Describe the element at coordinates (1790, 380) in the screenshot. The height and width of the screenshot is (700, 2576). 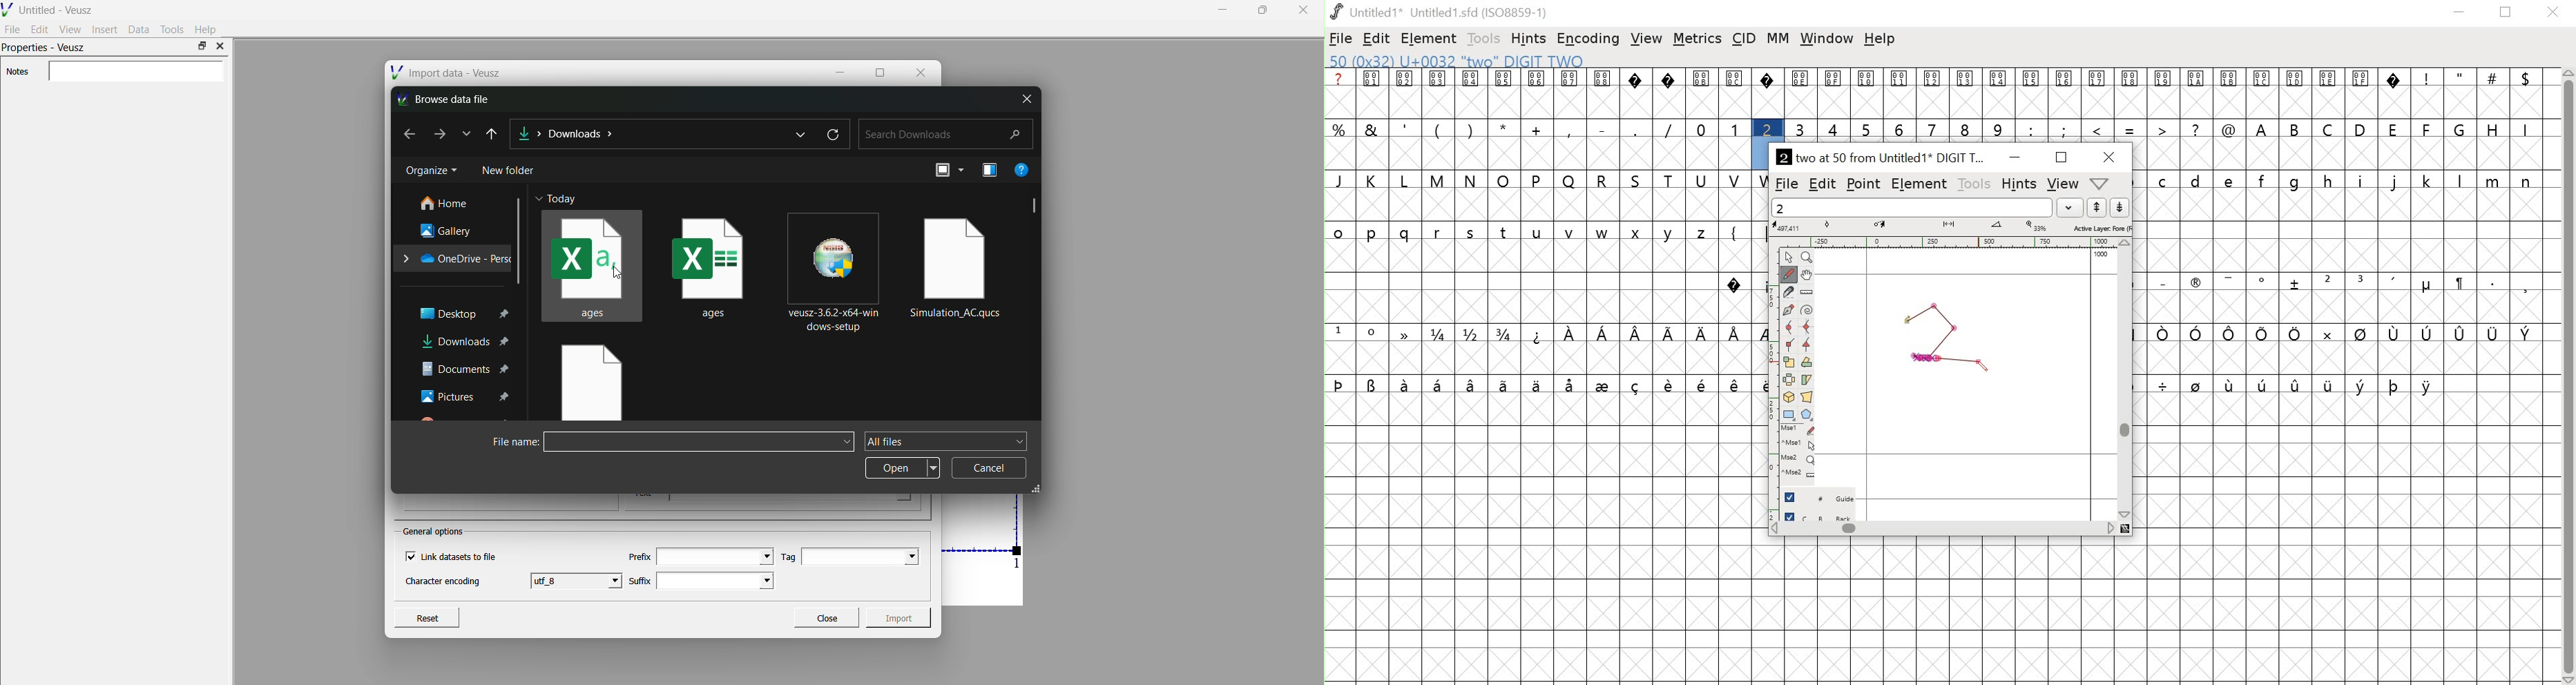
I see `flip` at that location.